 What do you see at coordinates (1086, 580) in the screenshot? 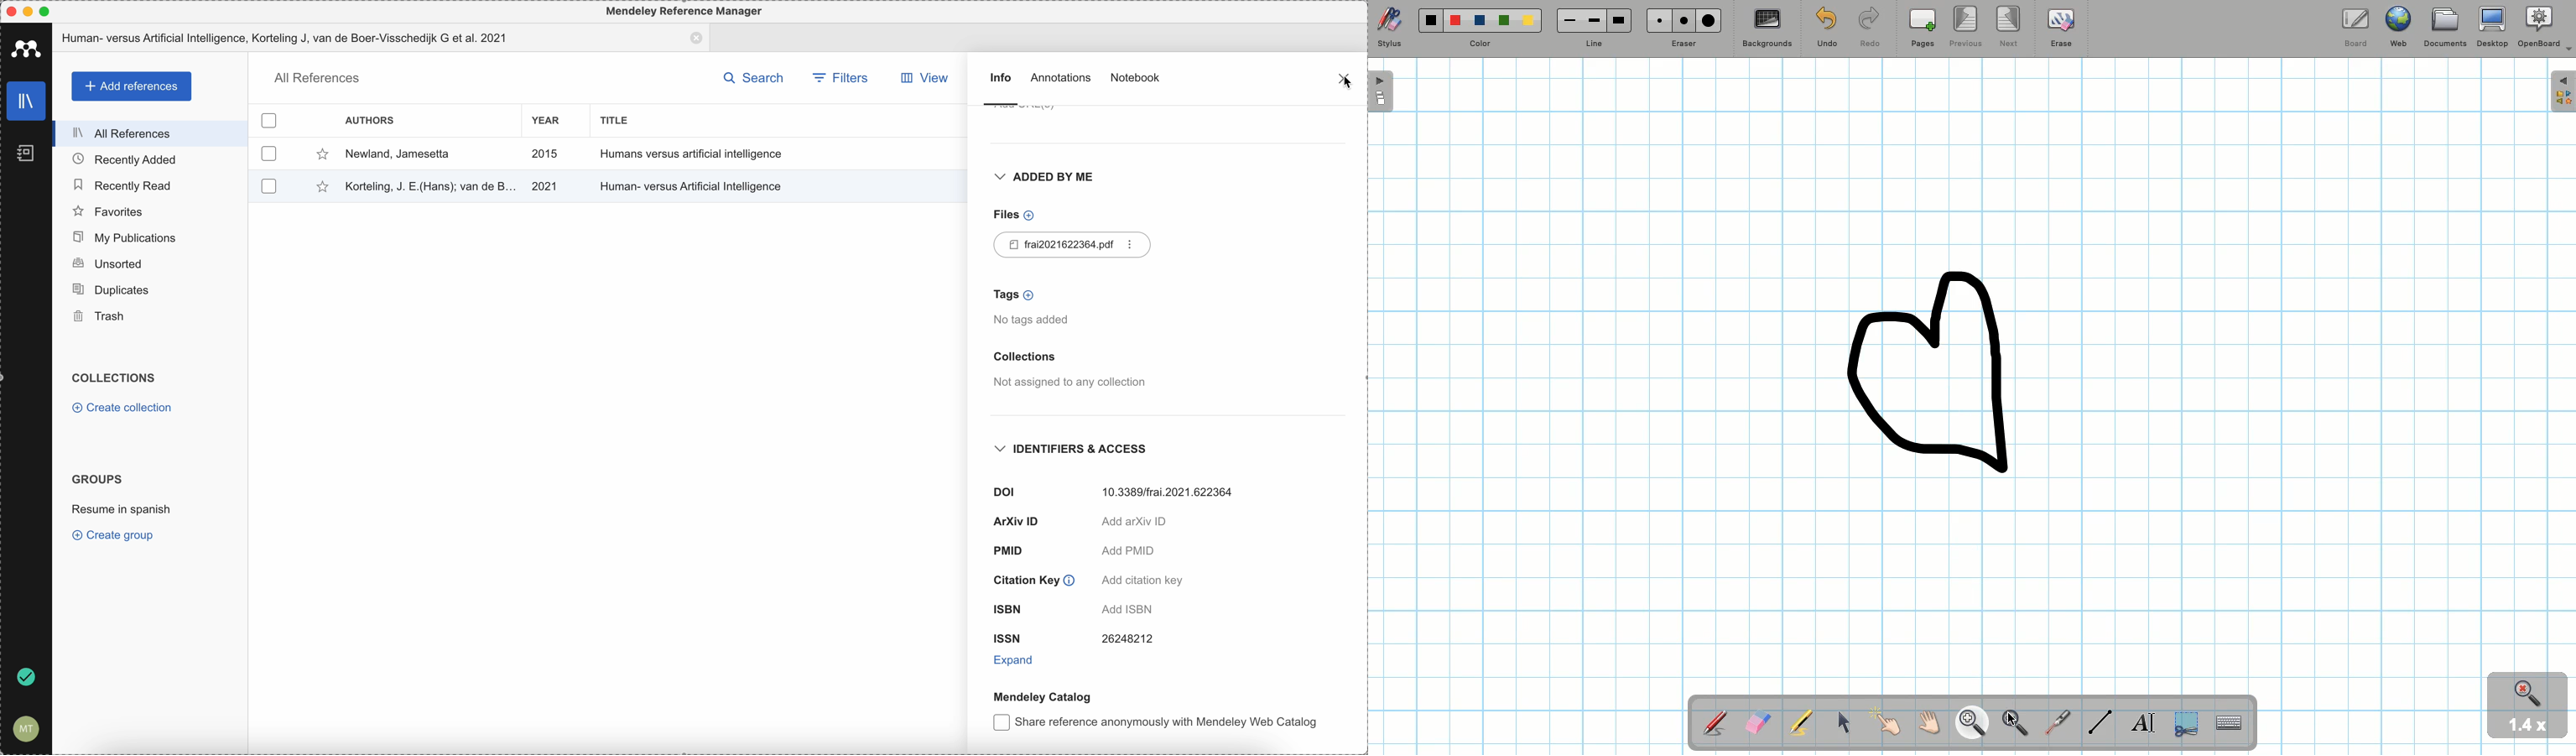
I see `citation key` at bounding box center [1086, 580].